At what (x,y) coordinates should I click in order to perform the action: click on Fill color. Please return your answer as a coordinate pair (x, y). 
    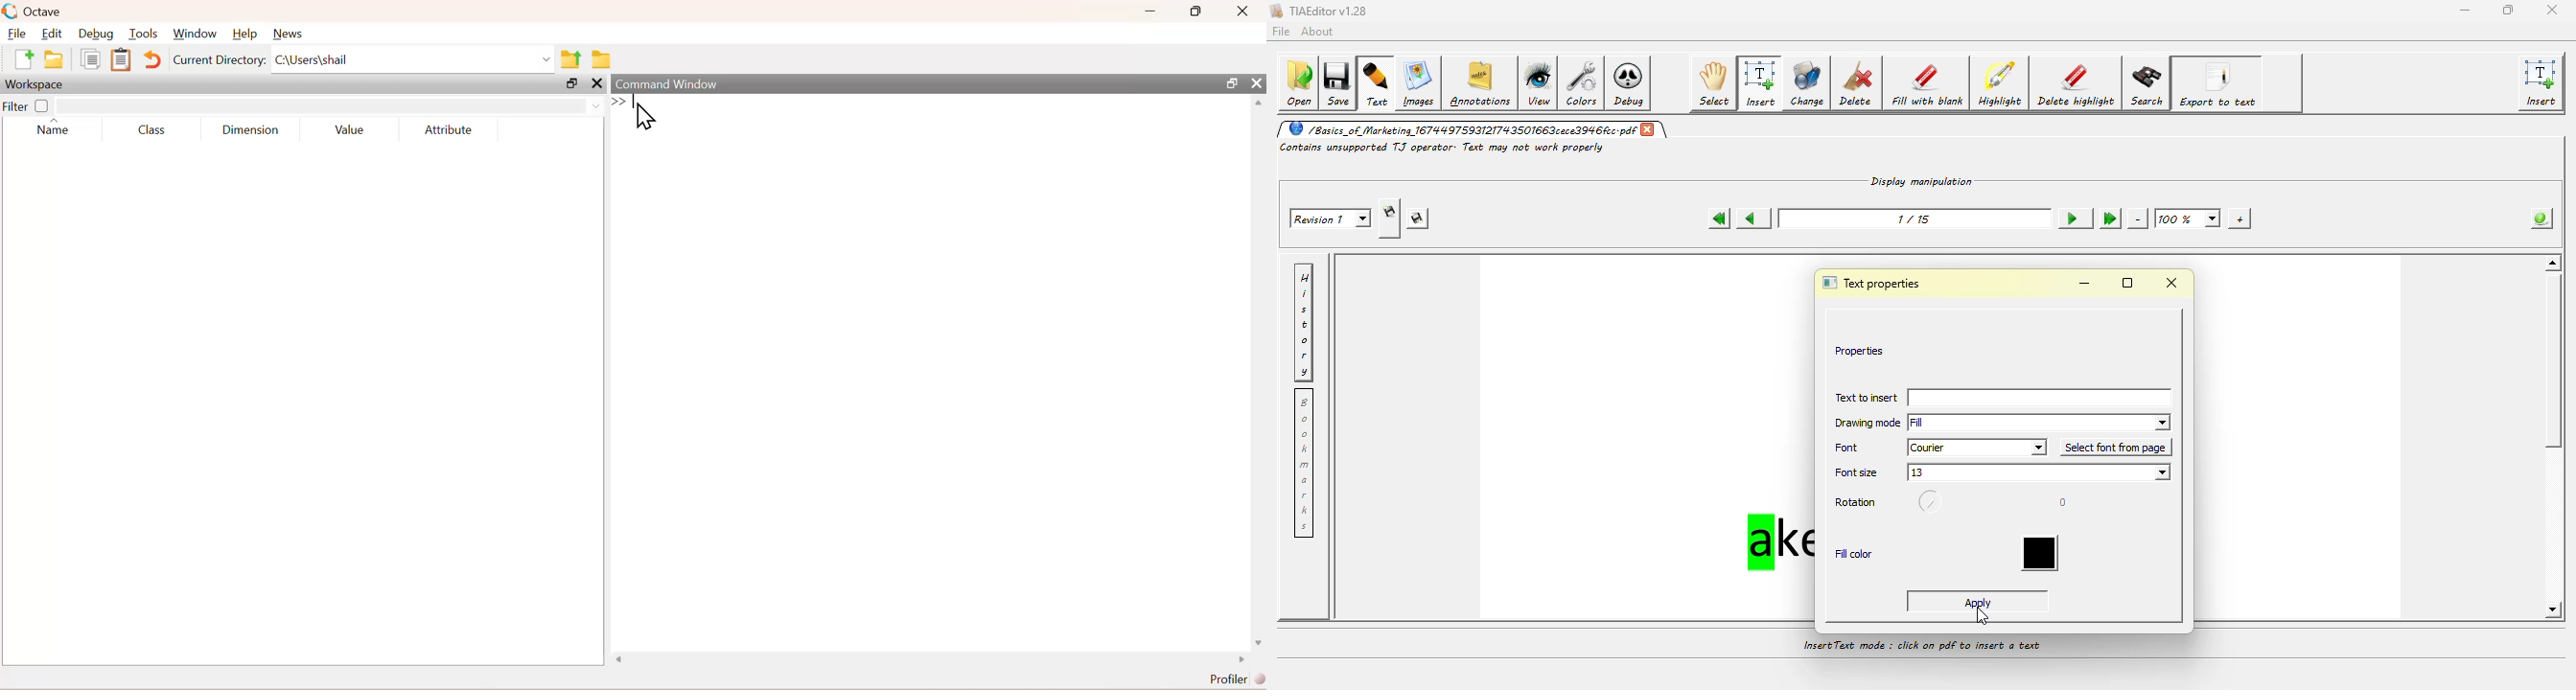
    Looking at the image, I should click on (1853, 553).